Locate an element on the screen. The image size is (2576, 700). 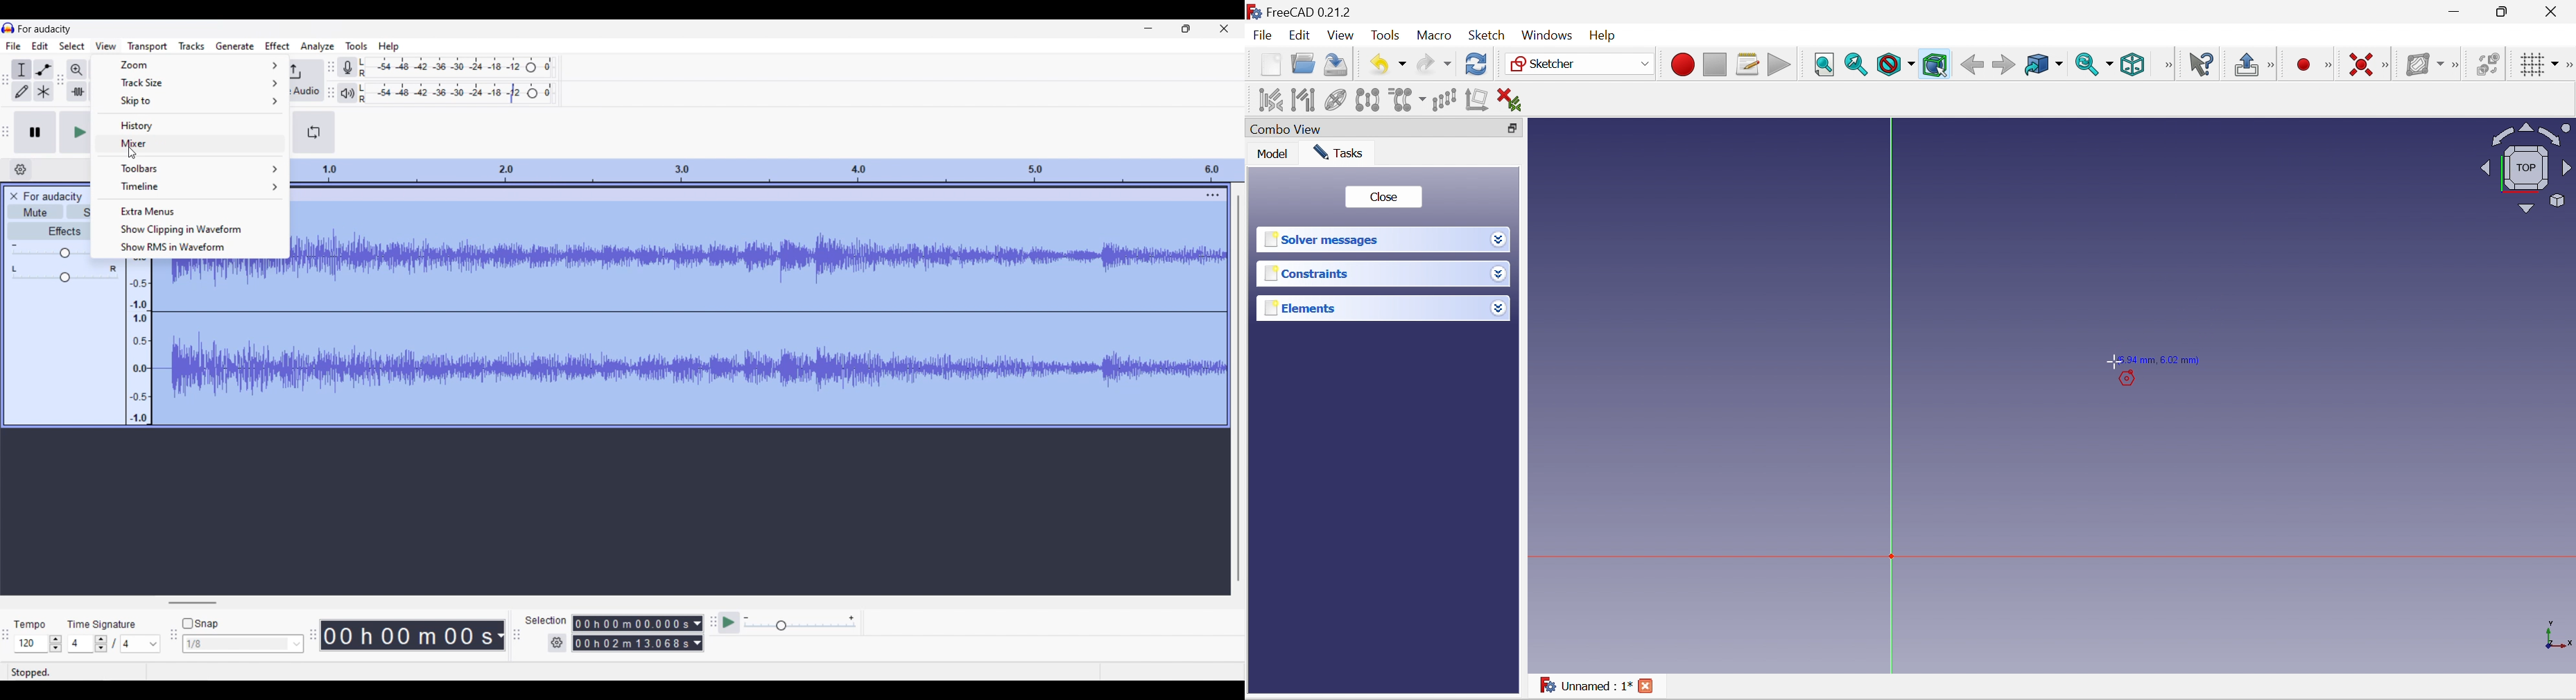
Tools menu is located at coordinates (357, 46).